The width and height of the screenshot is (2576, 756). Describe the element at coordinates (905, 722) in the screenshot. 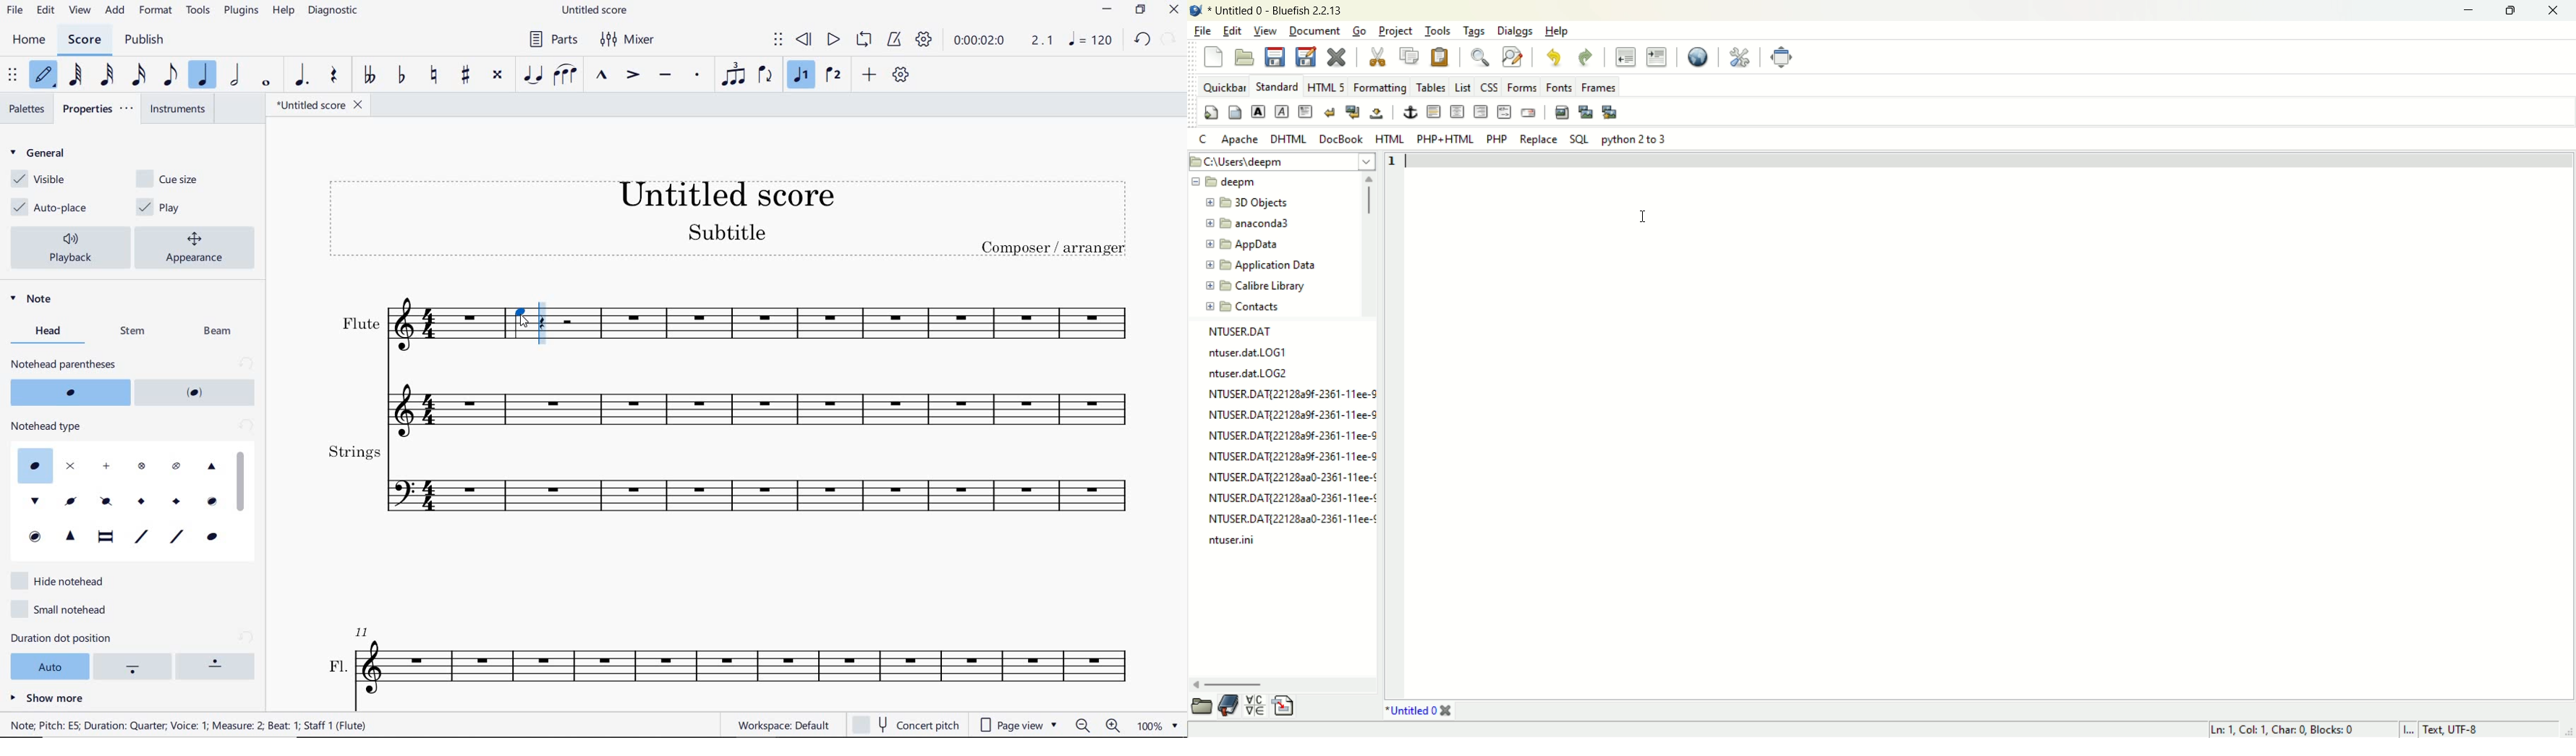

I see `concert pitch` at that location.